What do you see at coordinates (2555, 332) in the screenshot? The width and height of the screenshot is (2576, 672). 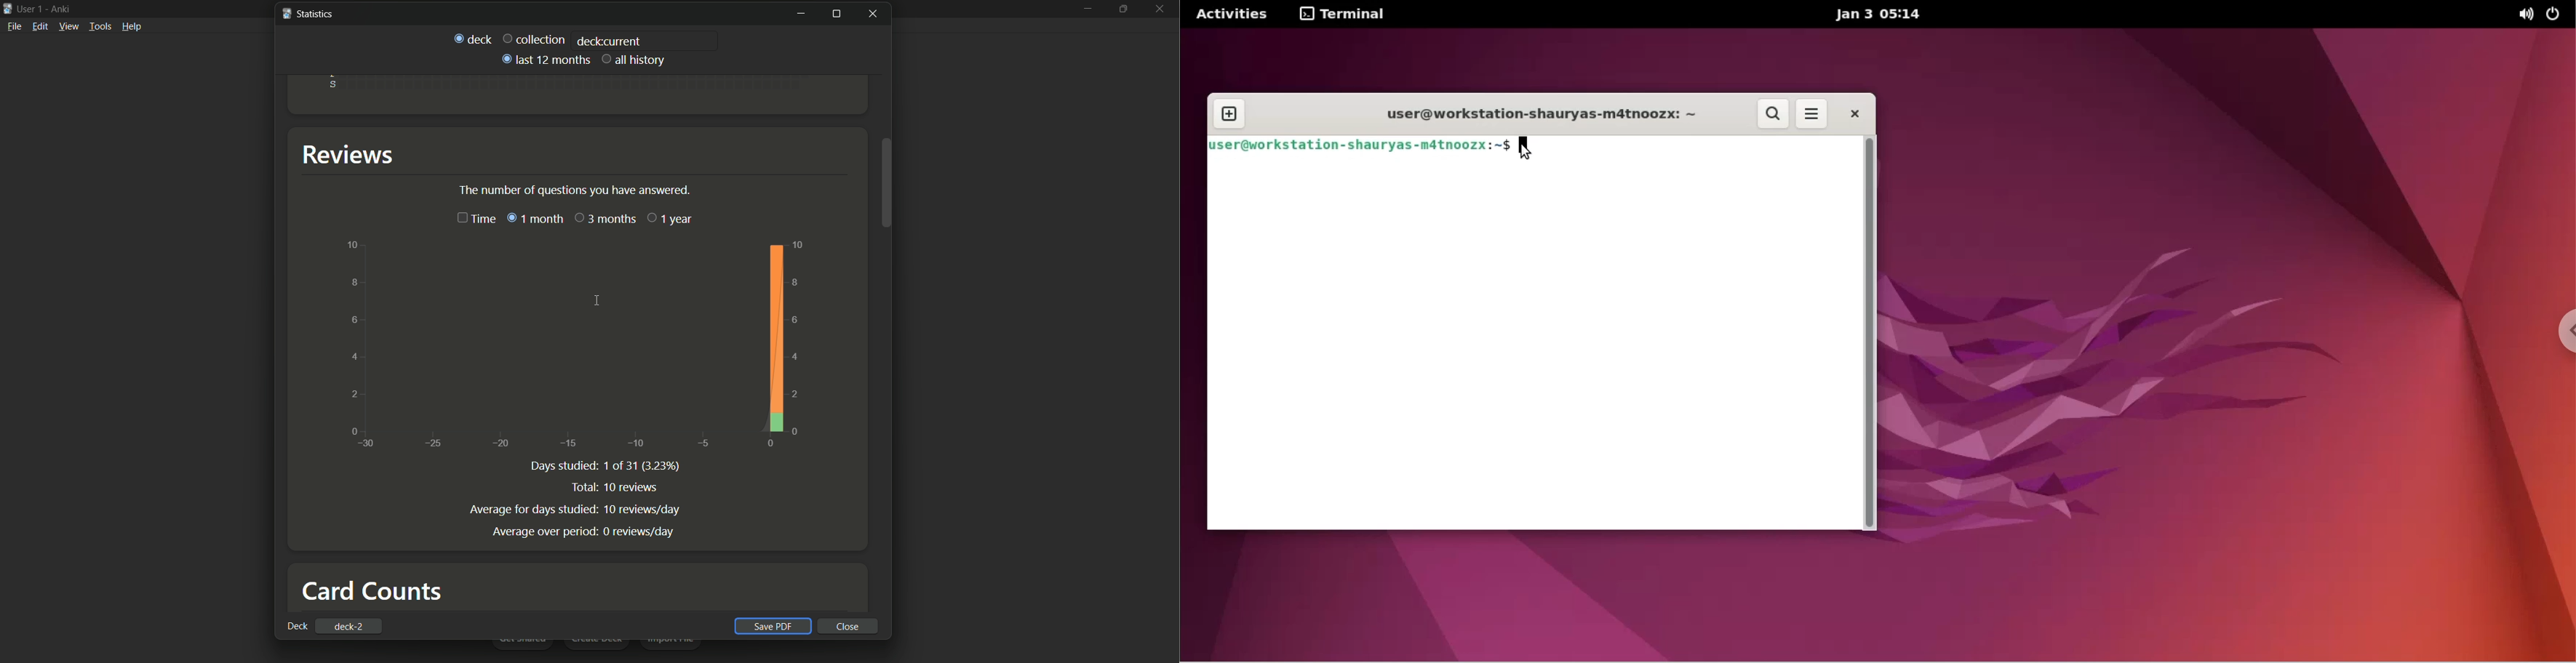 I see `chrome options` at bounding box center [2555, 332].